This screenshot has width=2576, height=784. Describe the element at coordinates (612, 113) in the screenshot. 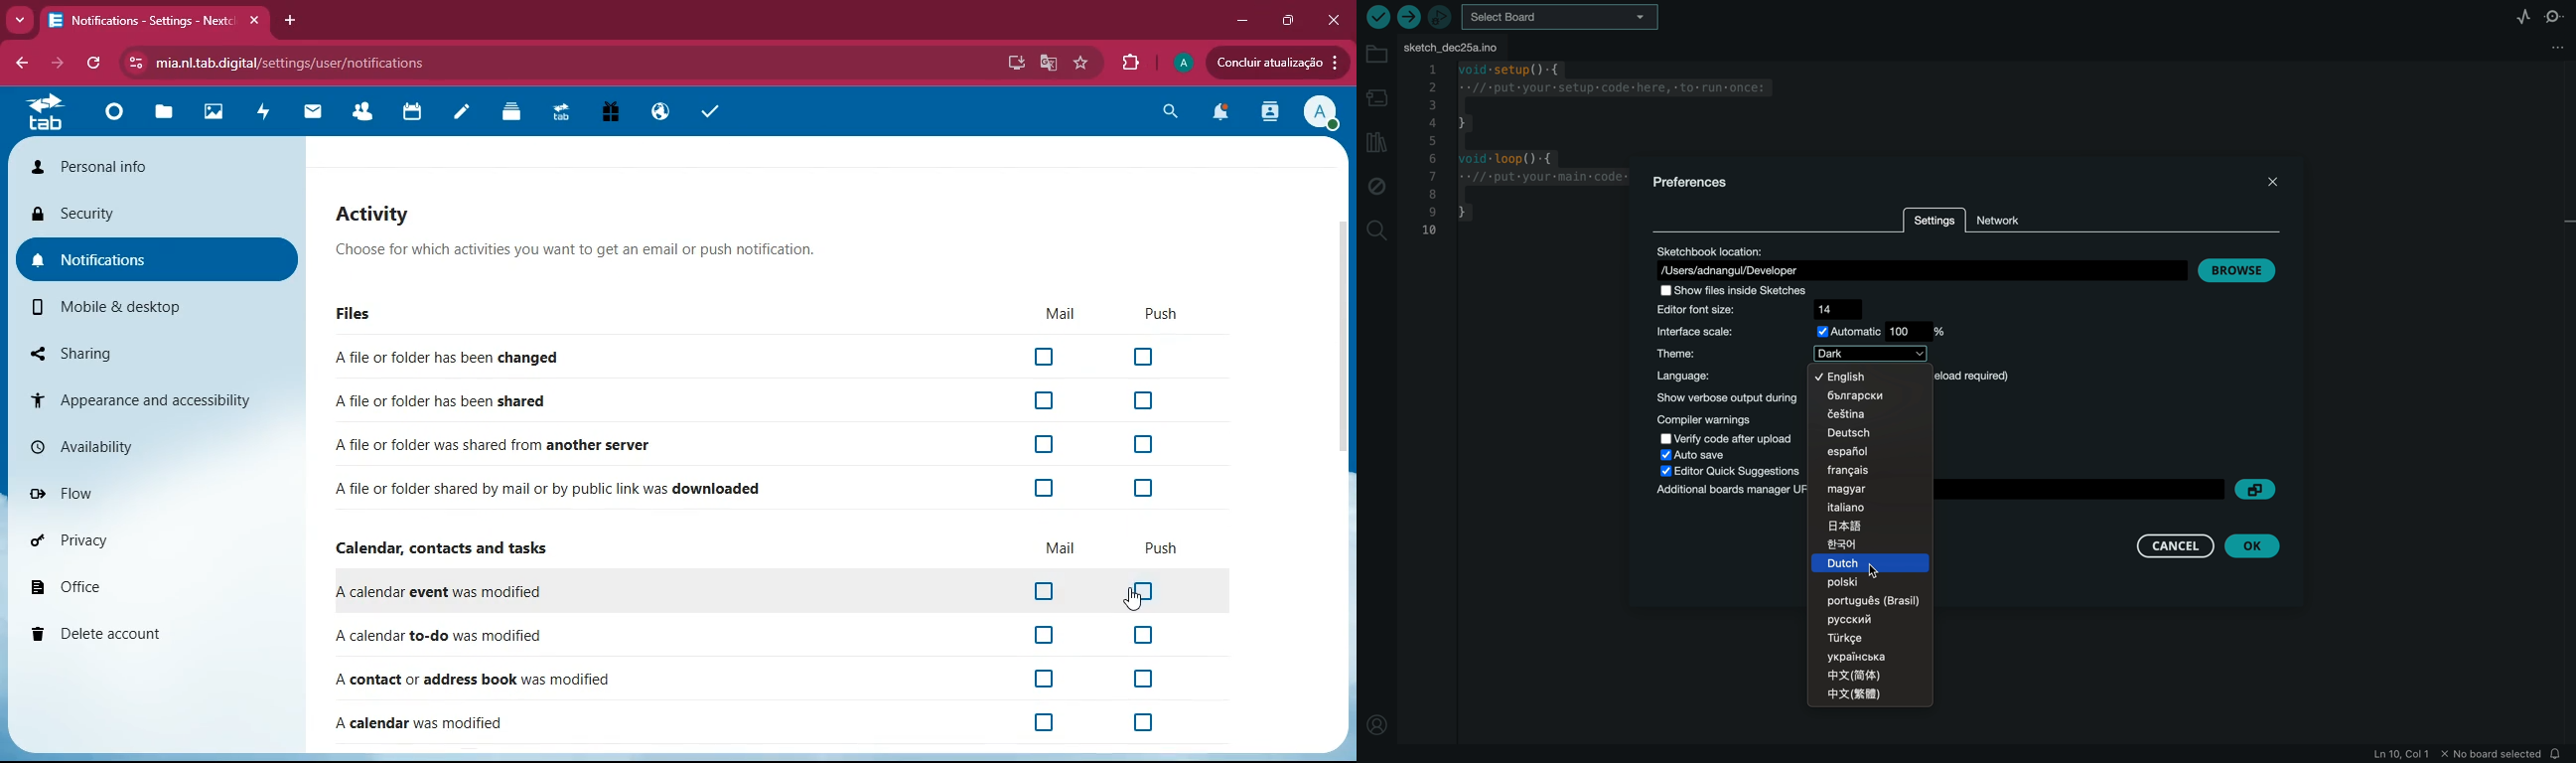

I see `gift` at that location.